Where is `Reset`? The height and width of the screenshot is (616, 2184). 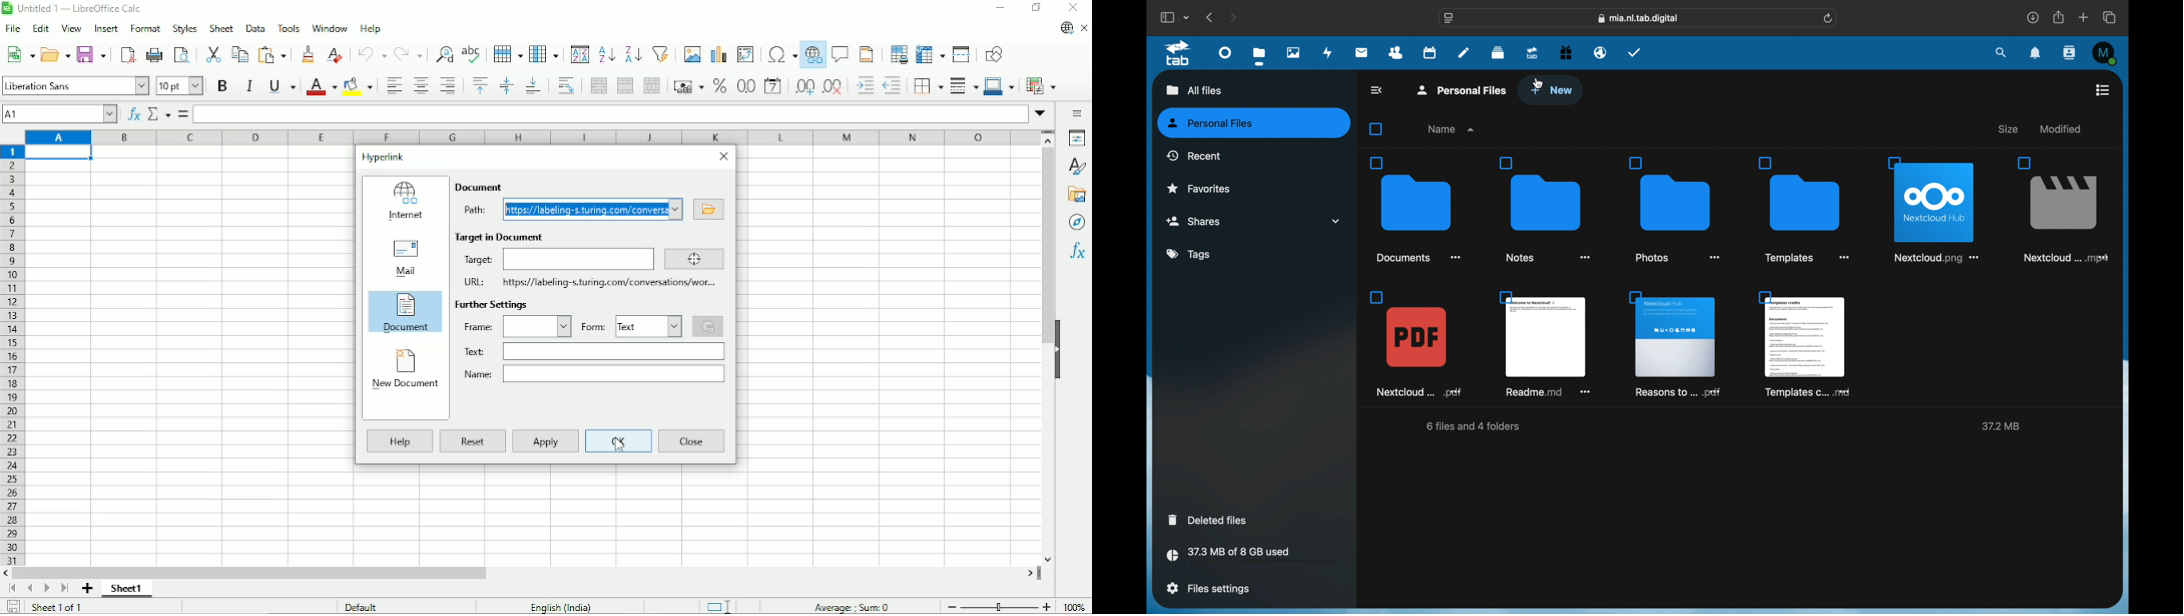
Reset is located at coordinates (473, 441).